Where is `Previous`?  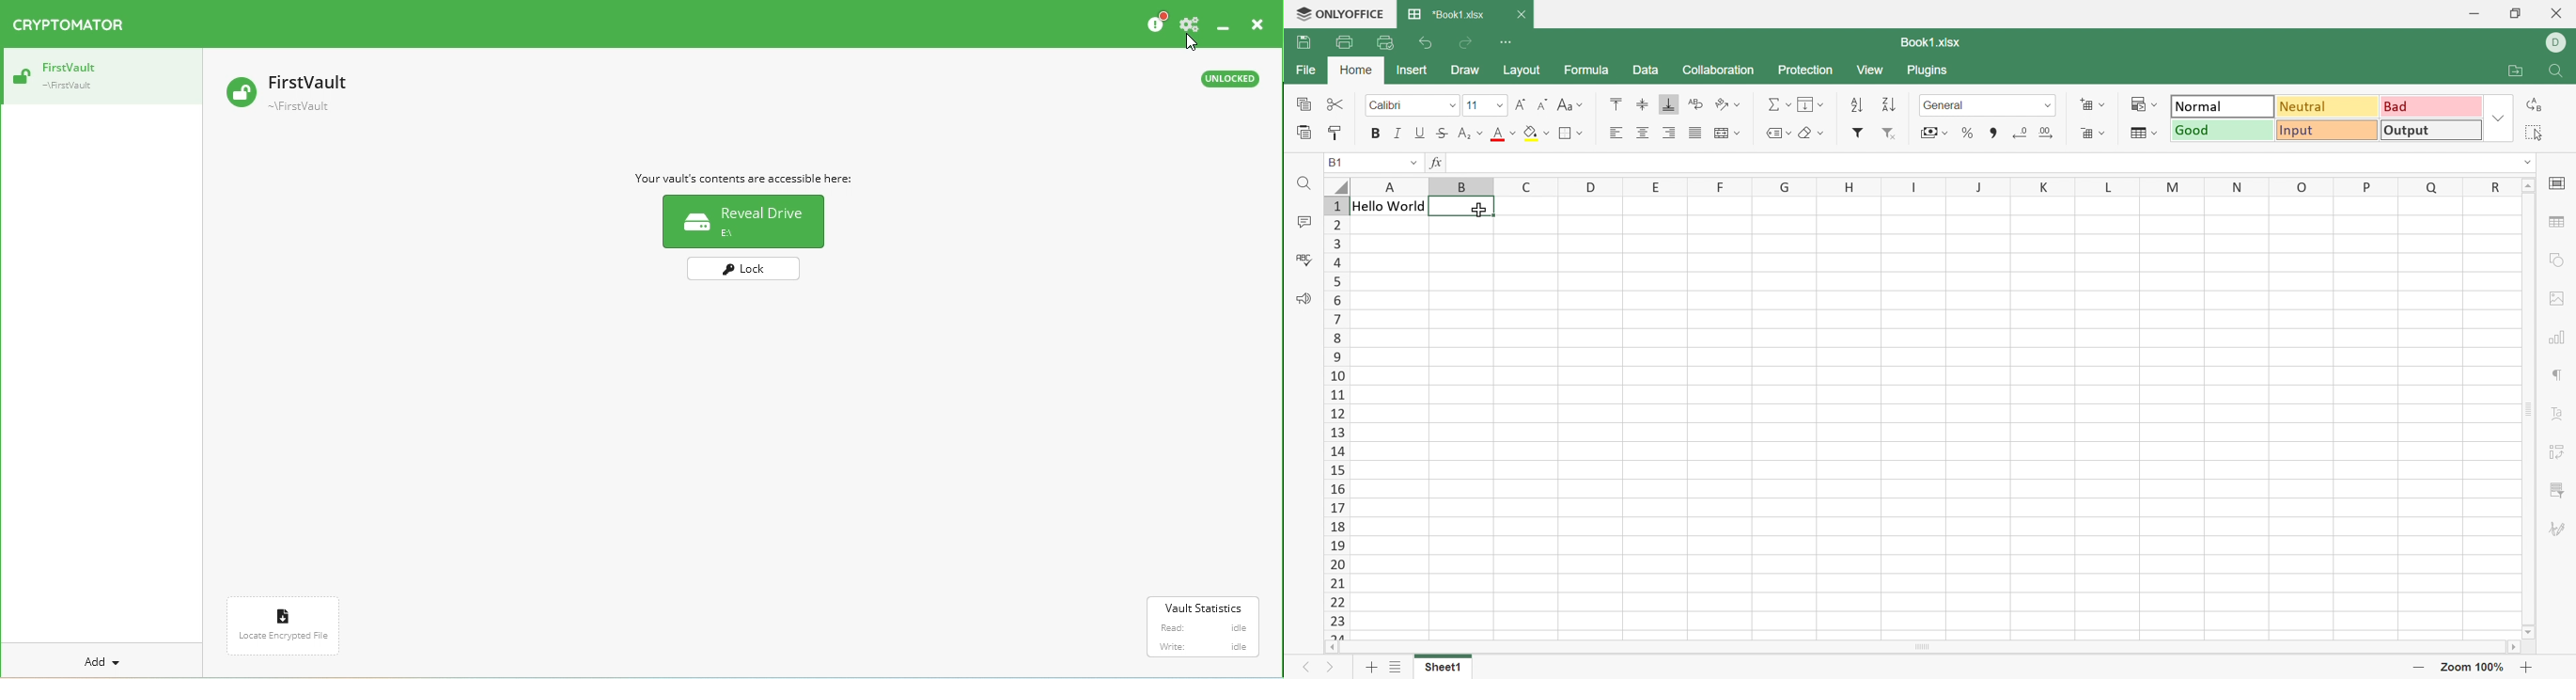 Previous is located at coordinates (1307, 670).